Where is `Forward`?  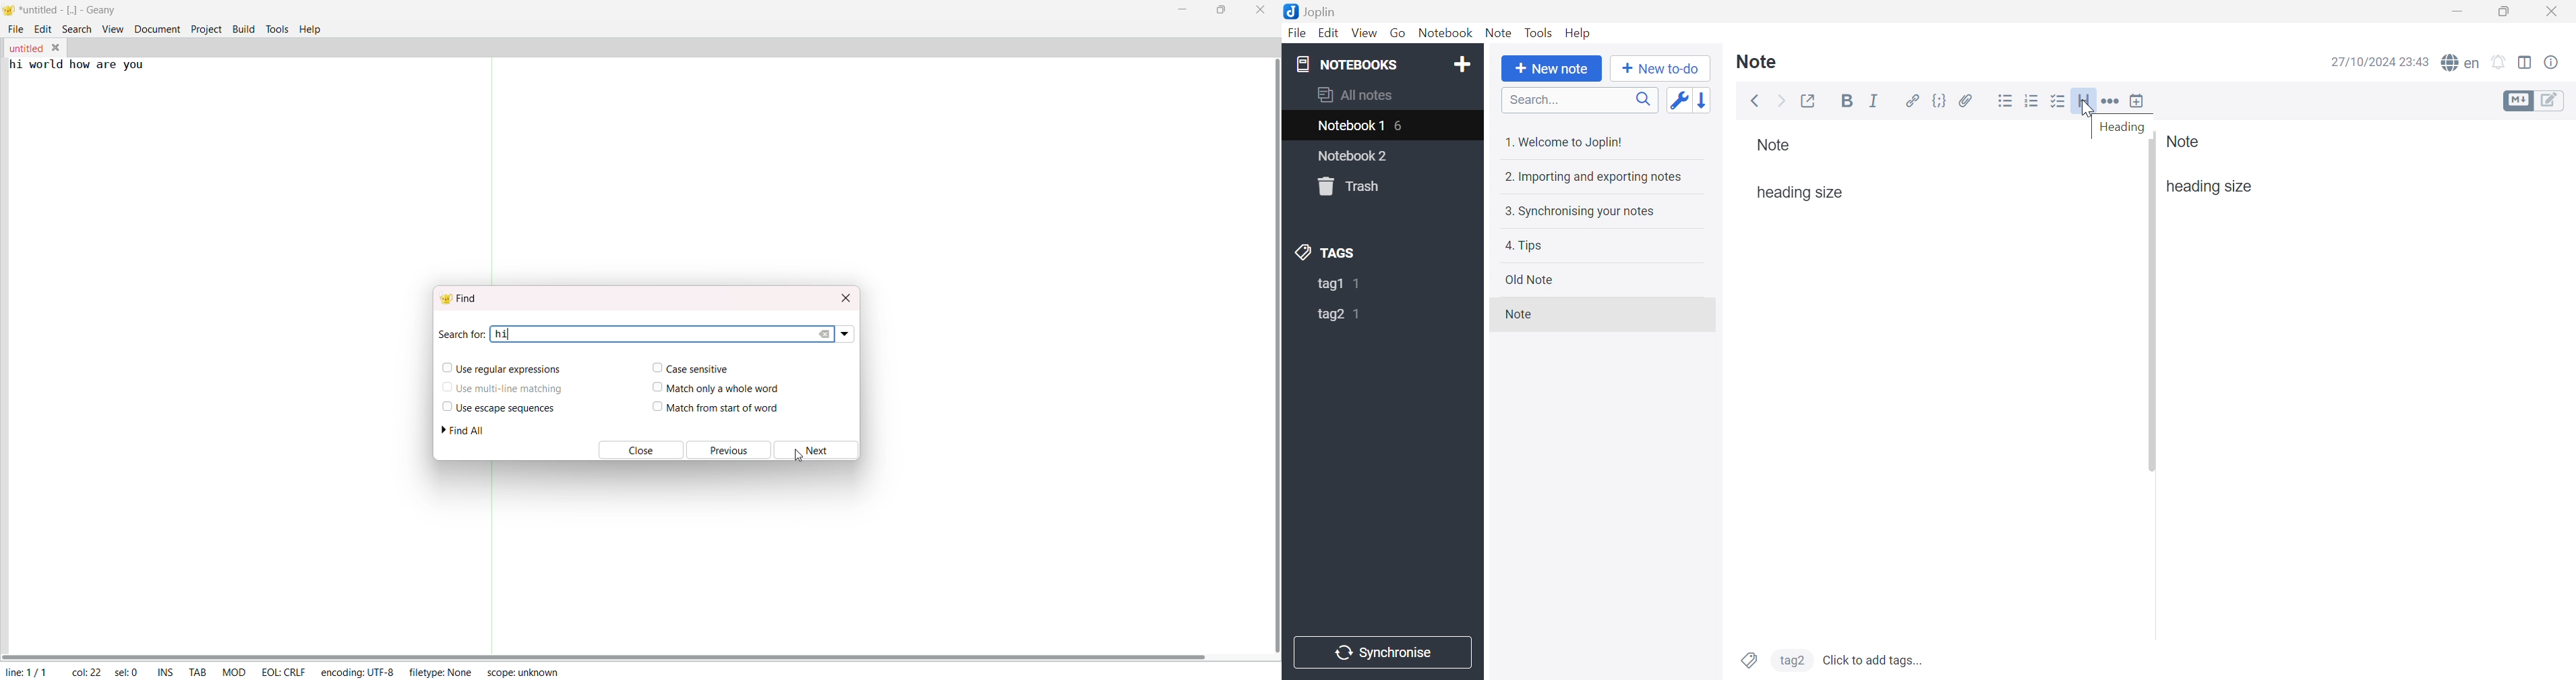 Forward is located at coordinates (1780, 102).